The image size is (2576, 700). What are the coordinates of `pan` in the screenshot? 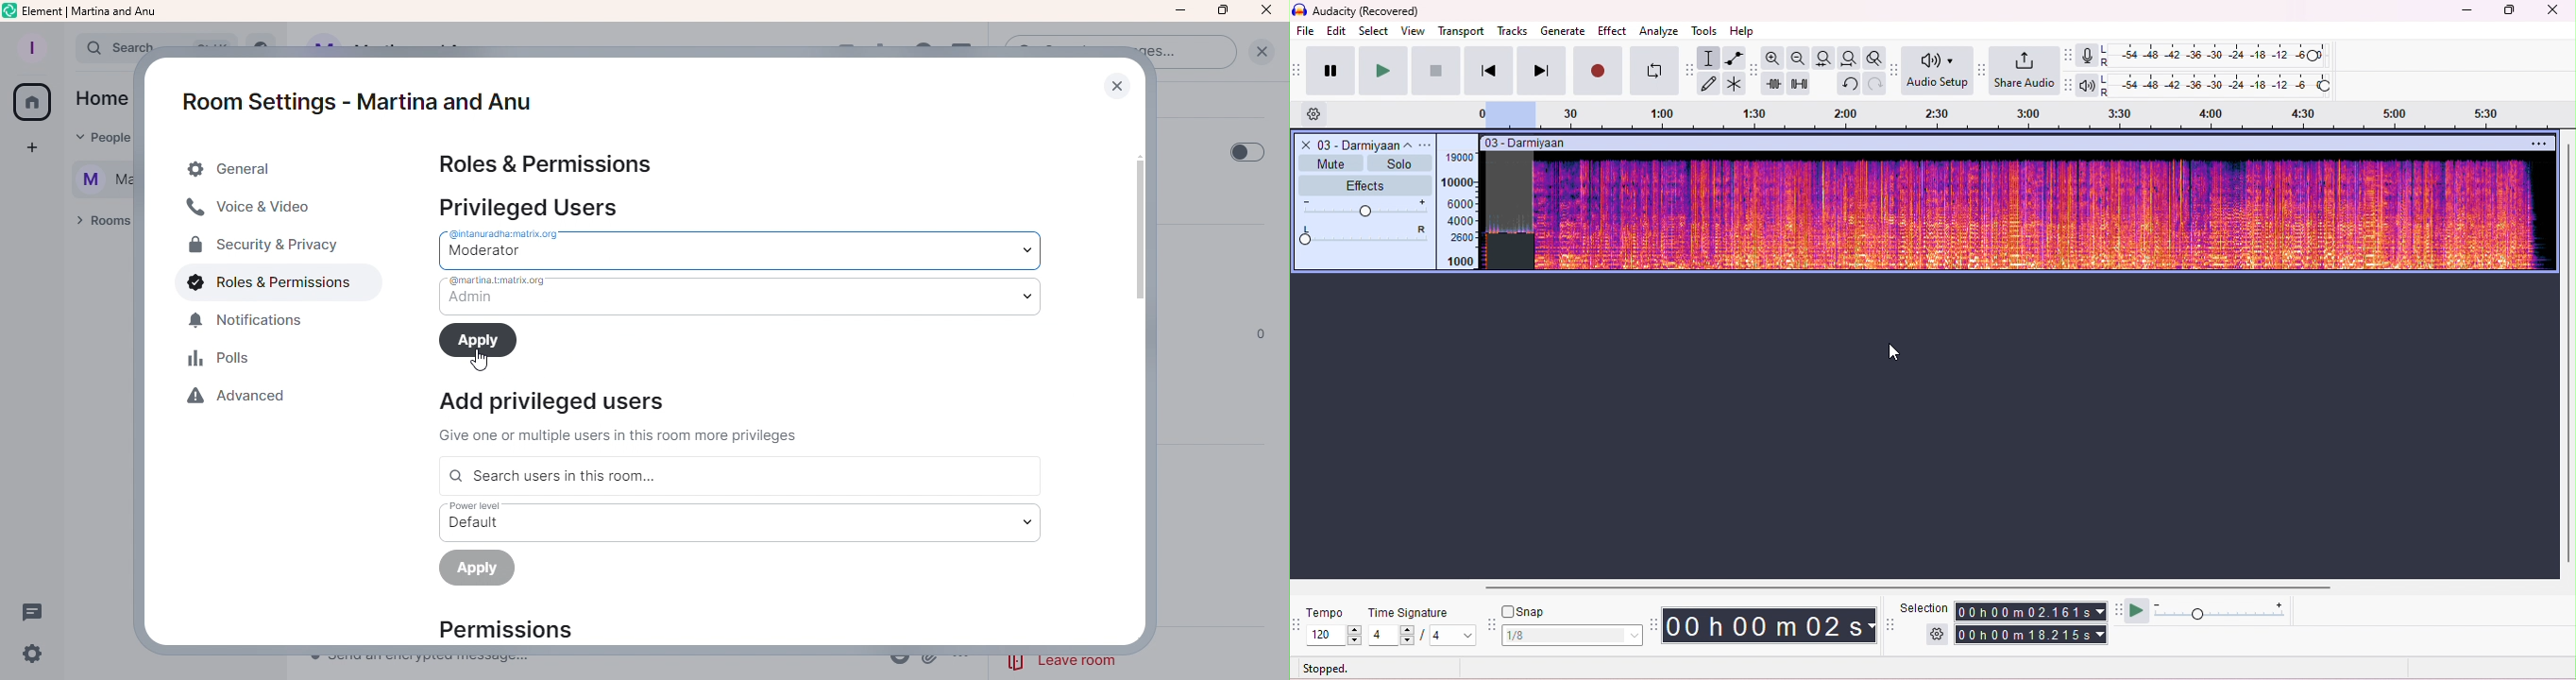 It's located at (1364, 236).